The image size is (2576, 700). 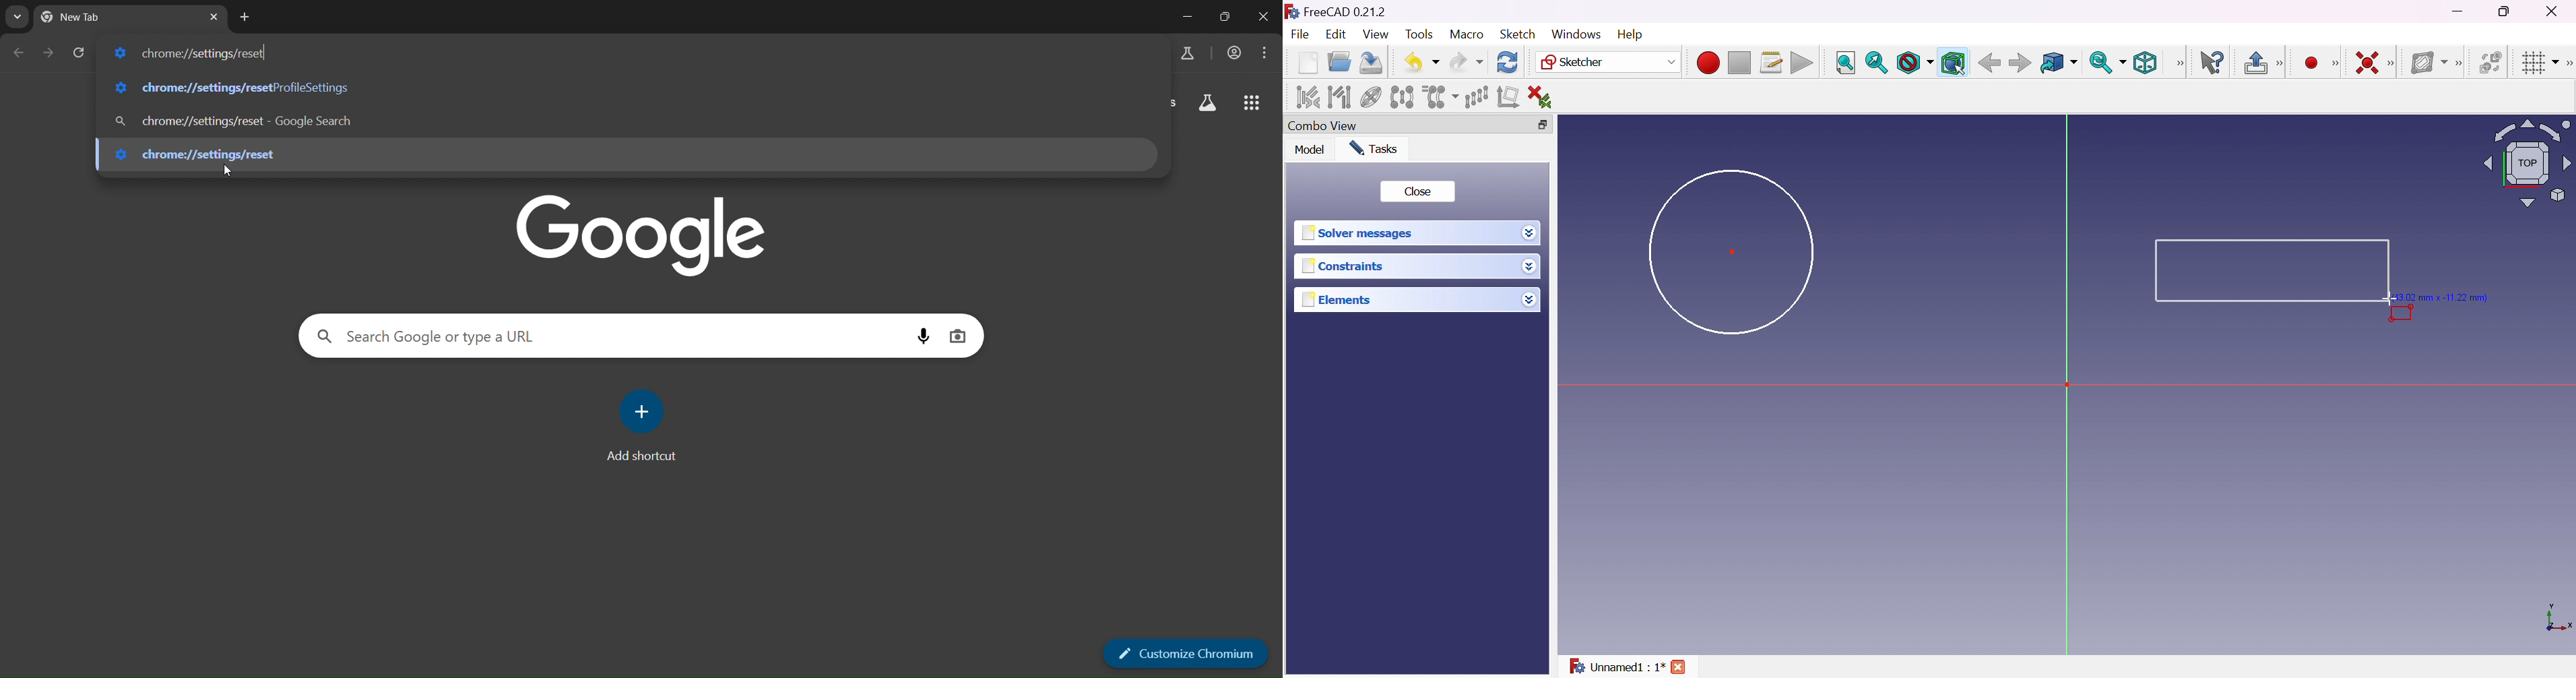 What do you see at coordinates (1876, 63) in the screenshot?
I see `Fit selection` at bounding box center [1876, 63].